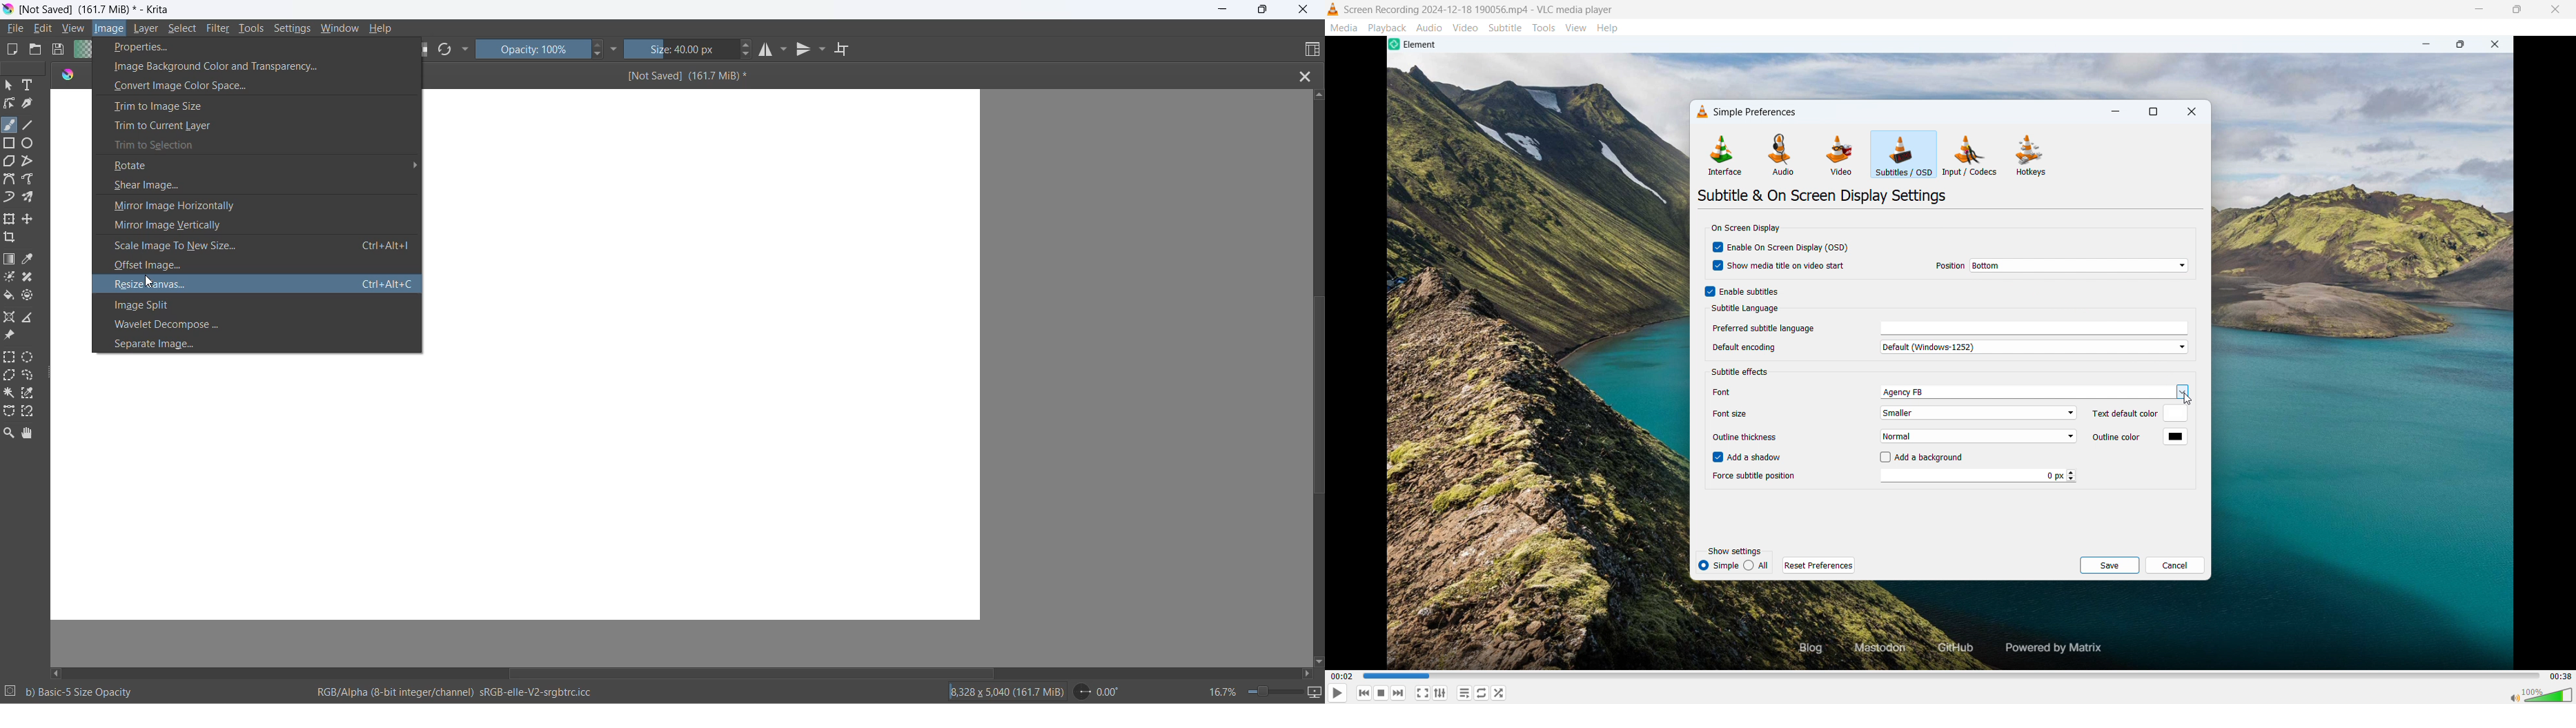 The height and width of the screenshot is (728, 2576). I want to click on brush tool, so click(10, 125).